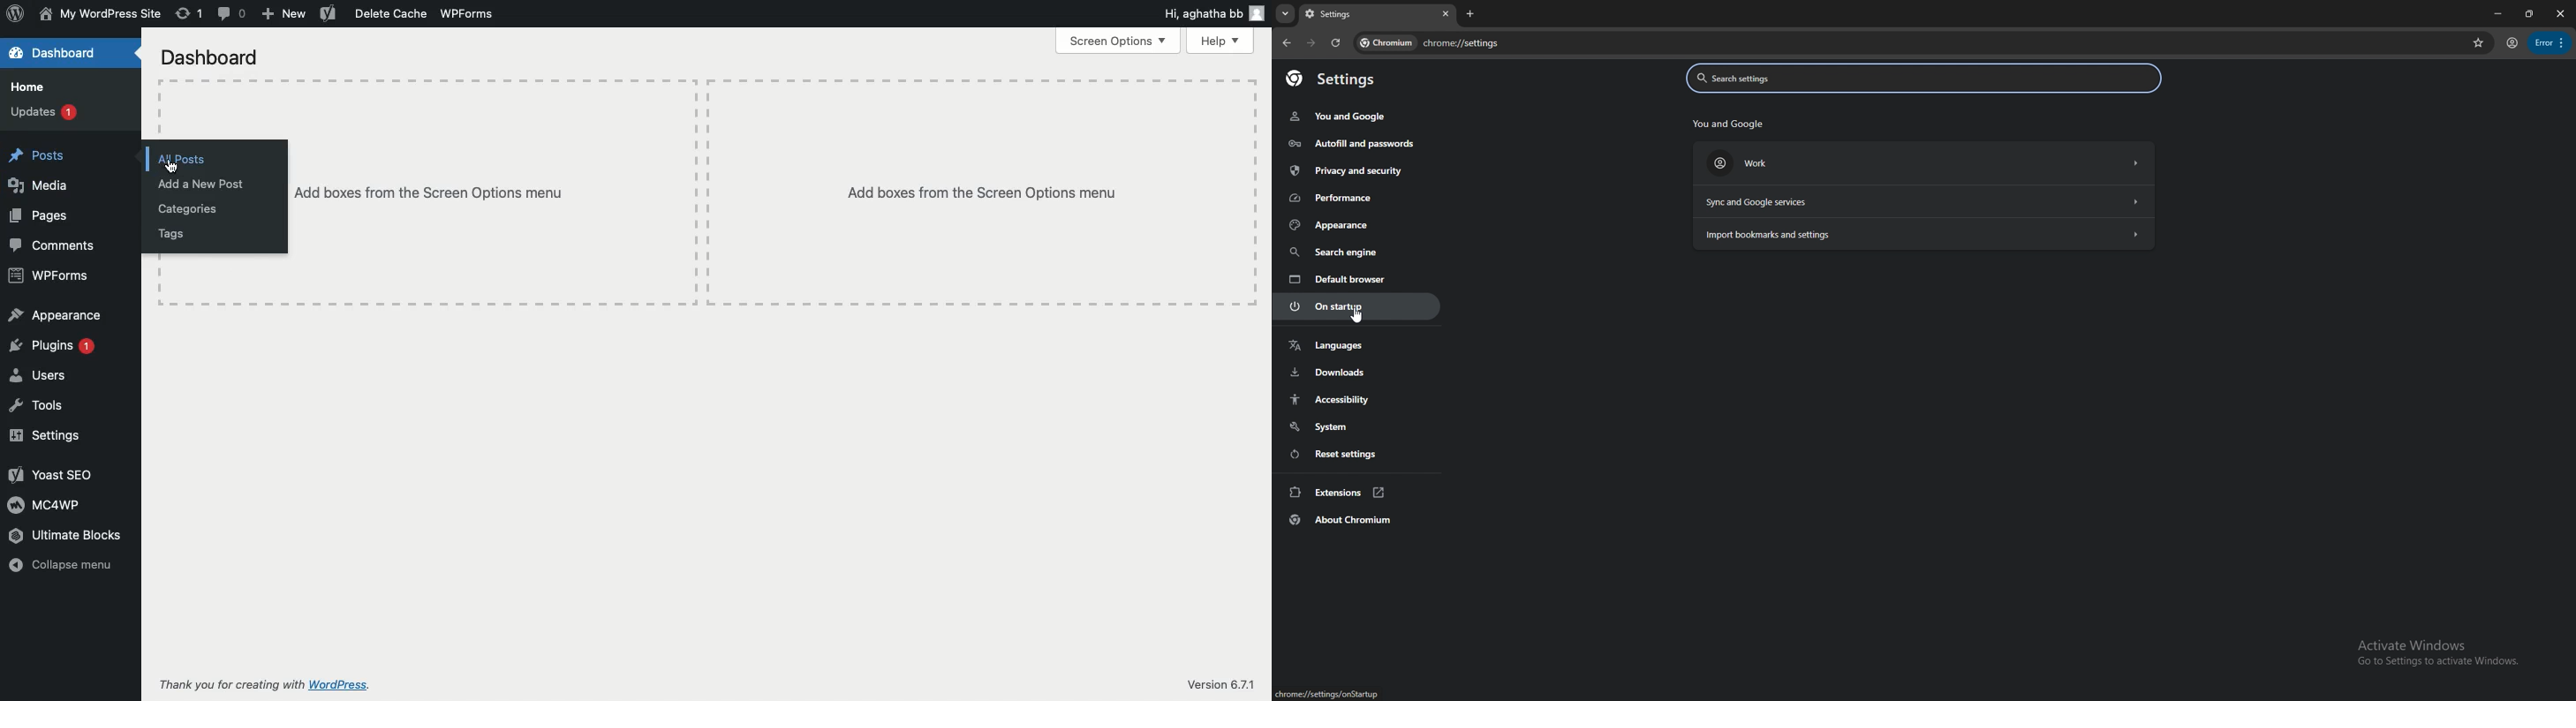 This screenshot has width=2576, height=728. What do you see at coordinates (233, 12) in the screenshot?
I see `Comment` at bounding box center [233, 12].